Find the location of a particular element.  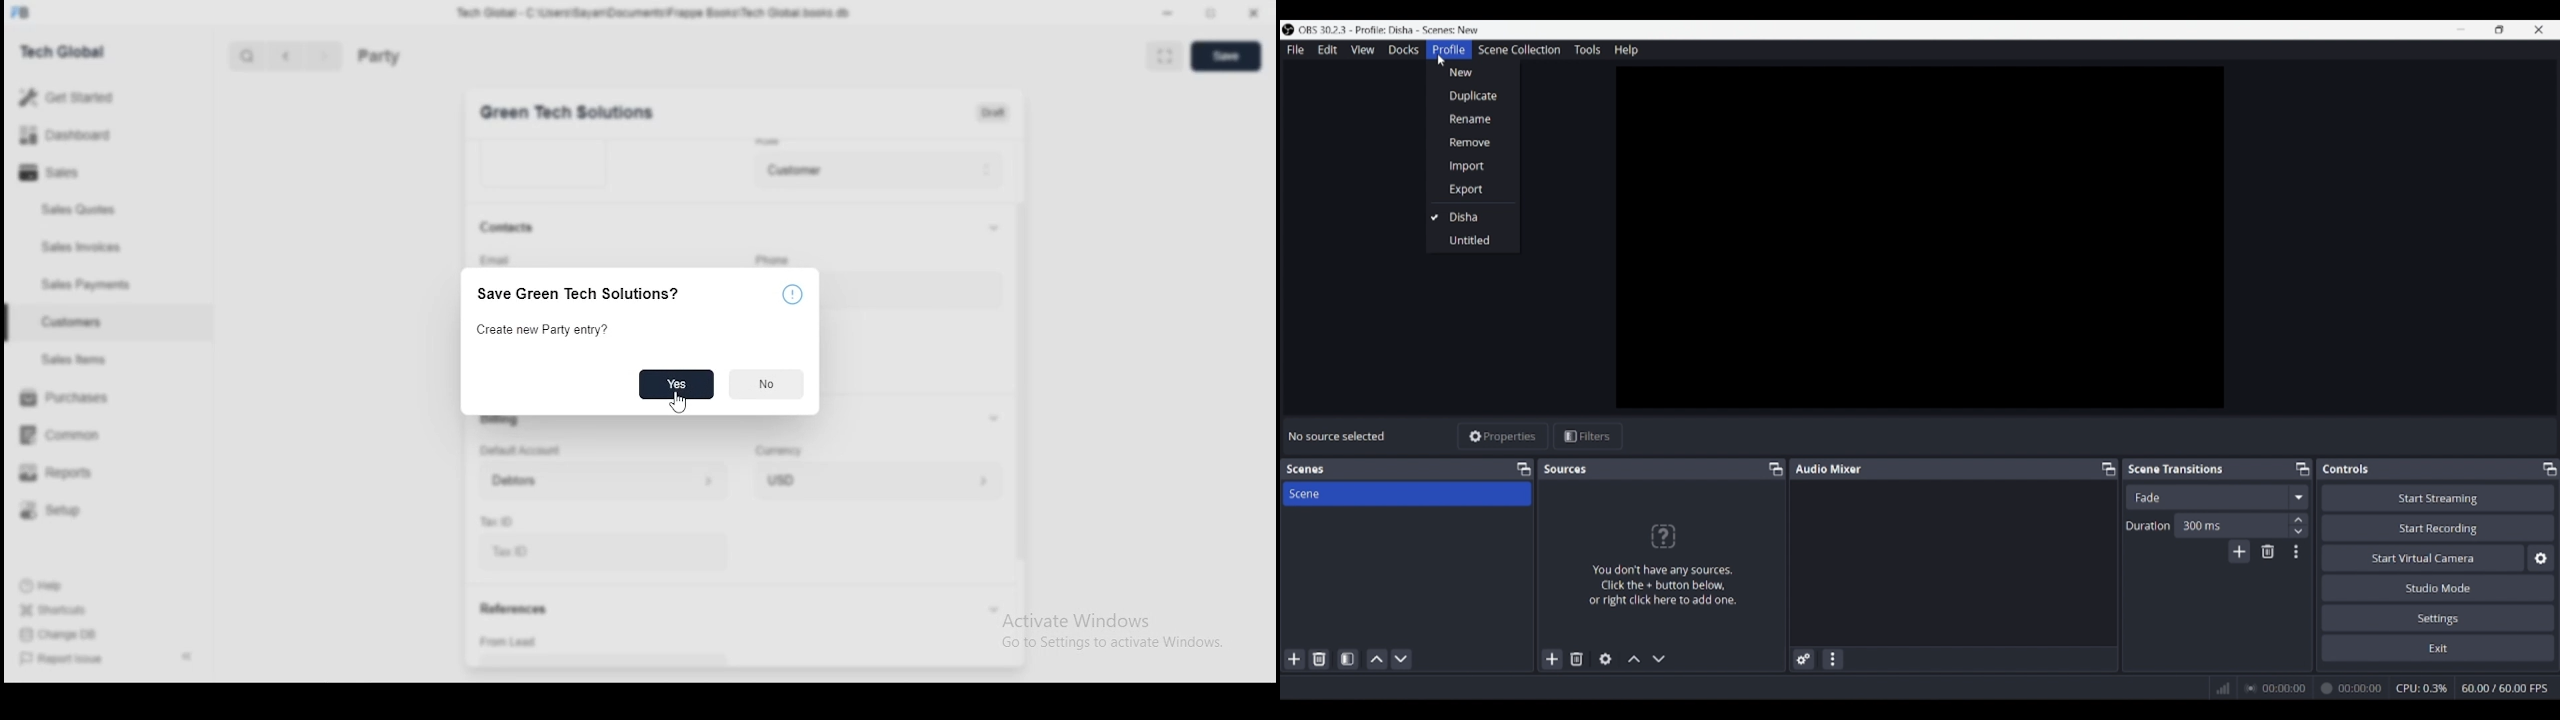

Increase/Decrease duration is located at coordinates (2299, 525).